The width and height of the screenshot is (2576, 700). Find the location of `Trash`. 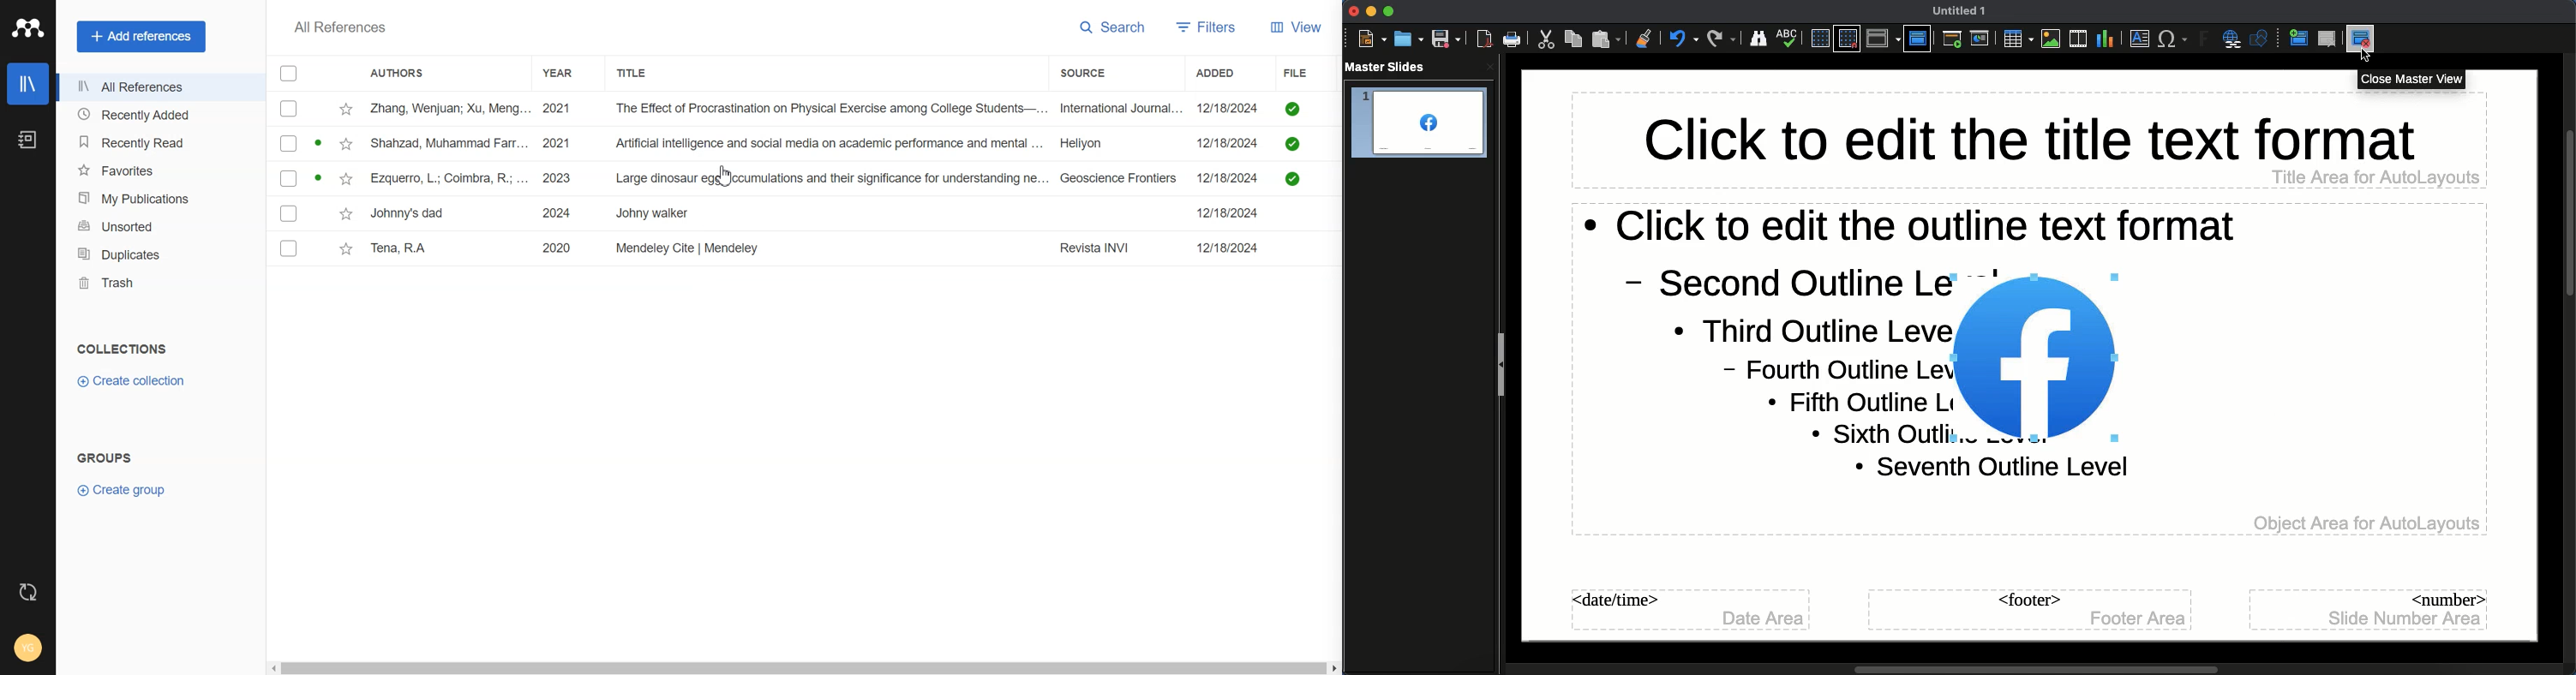

Trash is located at coordinates (160, 282).